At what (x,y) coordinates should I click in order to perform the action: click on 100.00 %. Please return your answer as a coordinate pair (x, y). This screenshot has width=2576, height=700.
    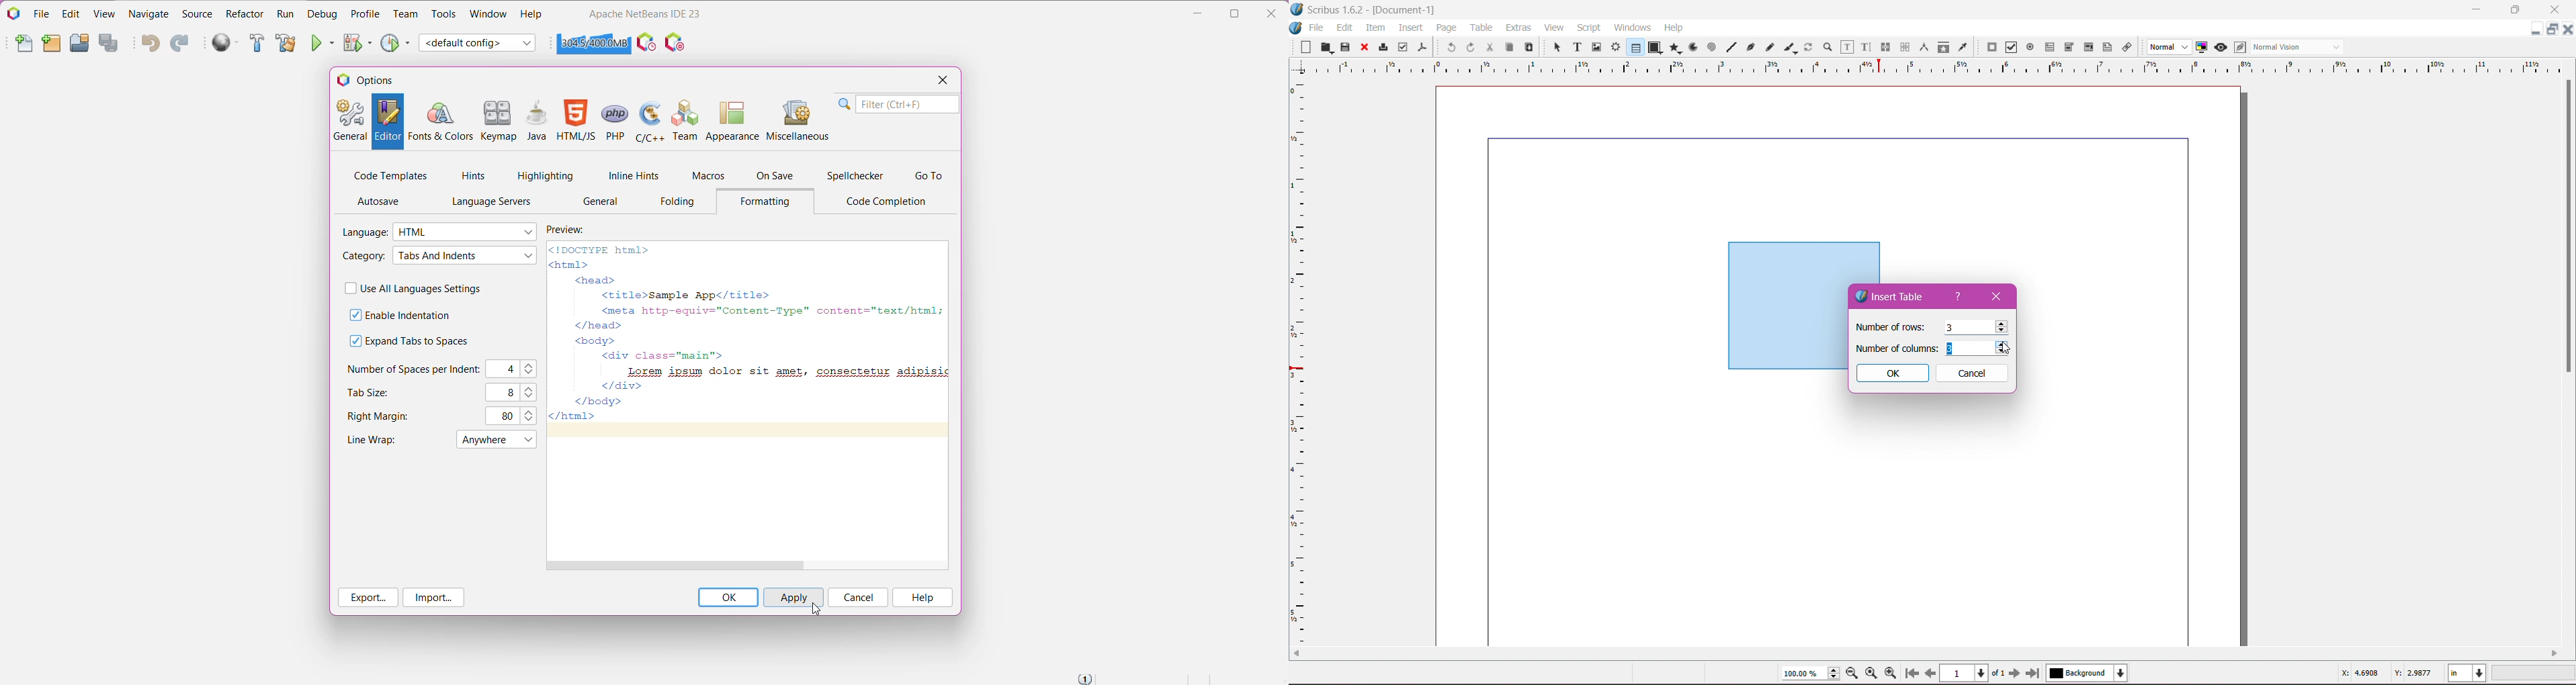
    Looking at the image, I should click on (1810, 674).